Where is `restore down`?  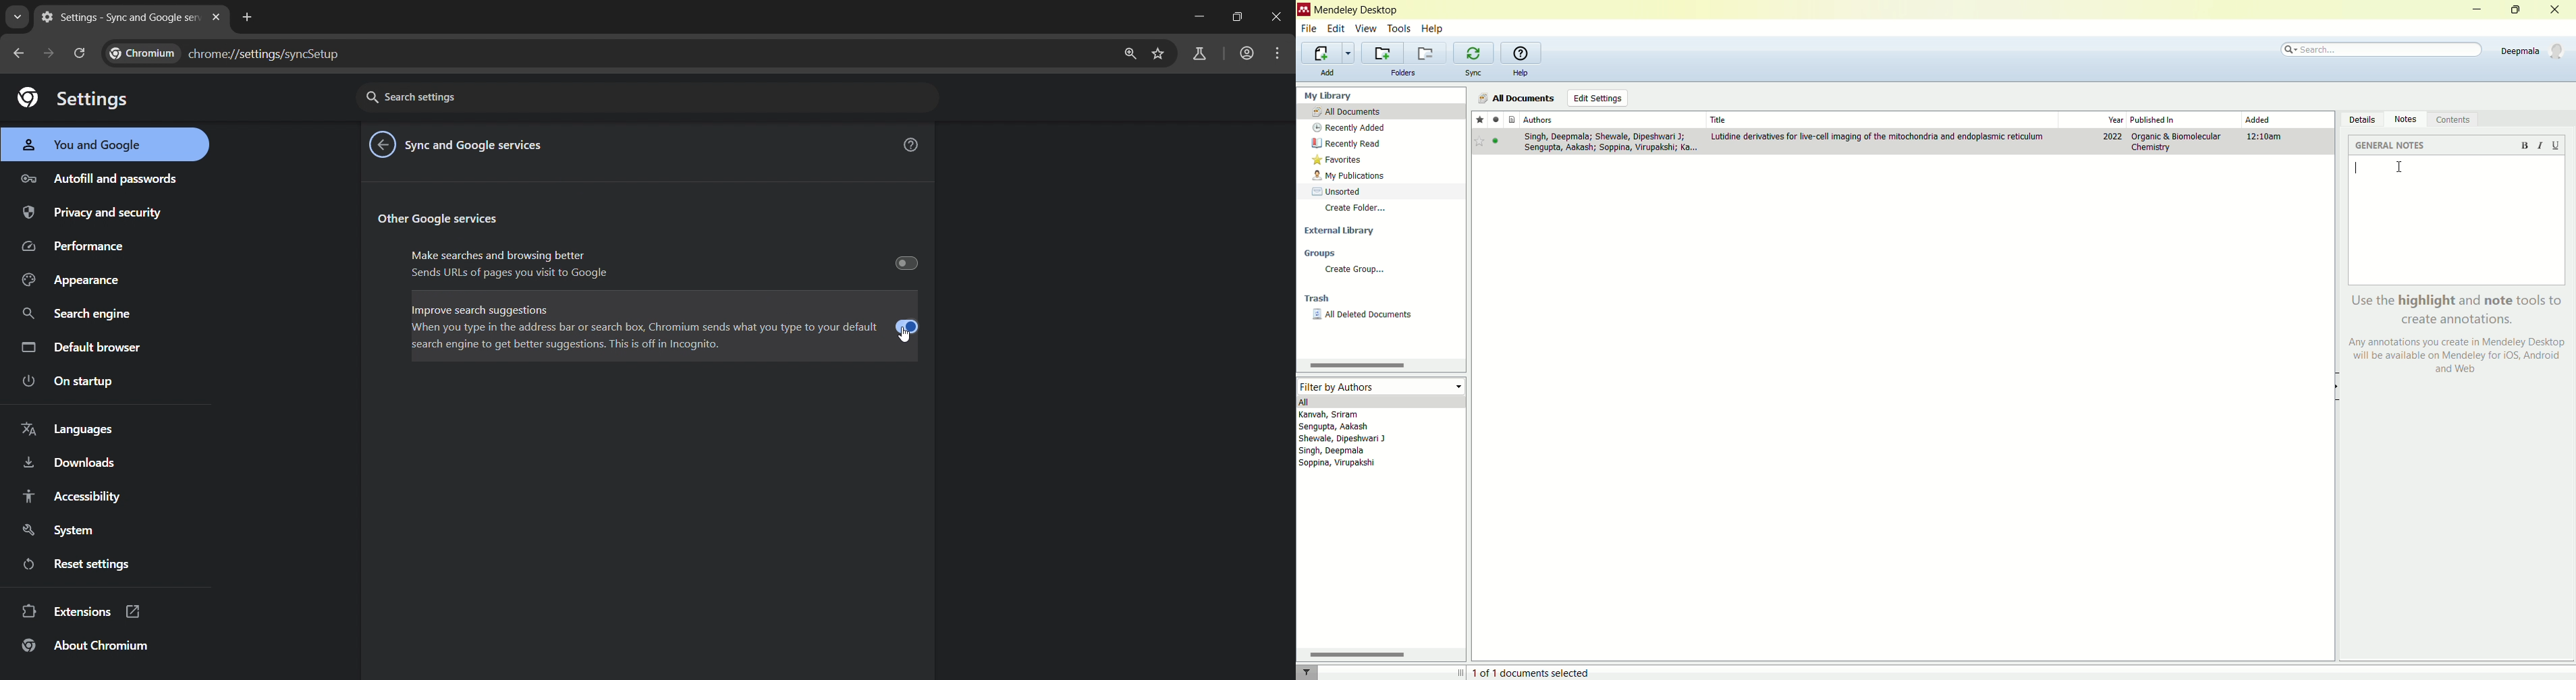 restore down is located at coordinates (1236, 18).